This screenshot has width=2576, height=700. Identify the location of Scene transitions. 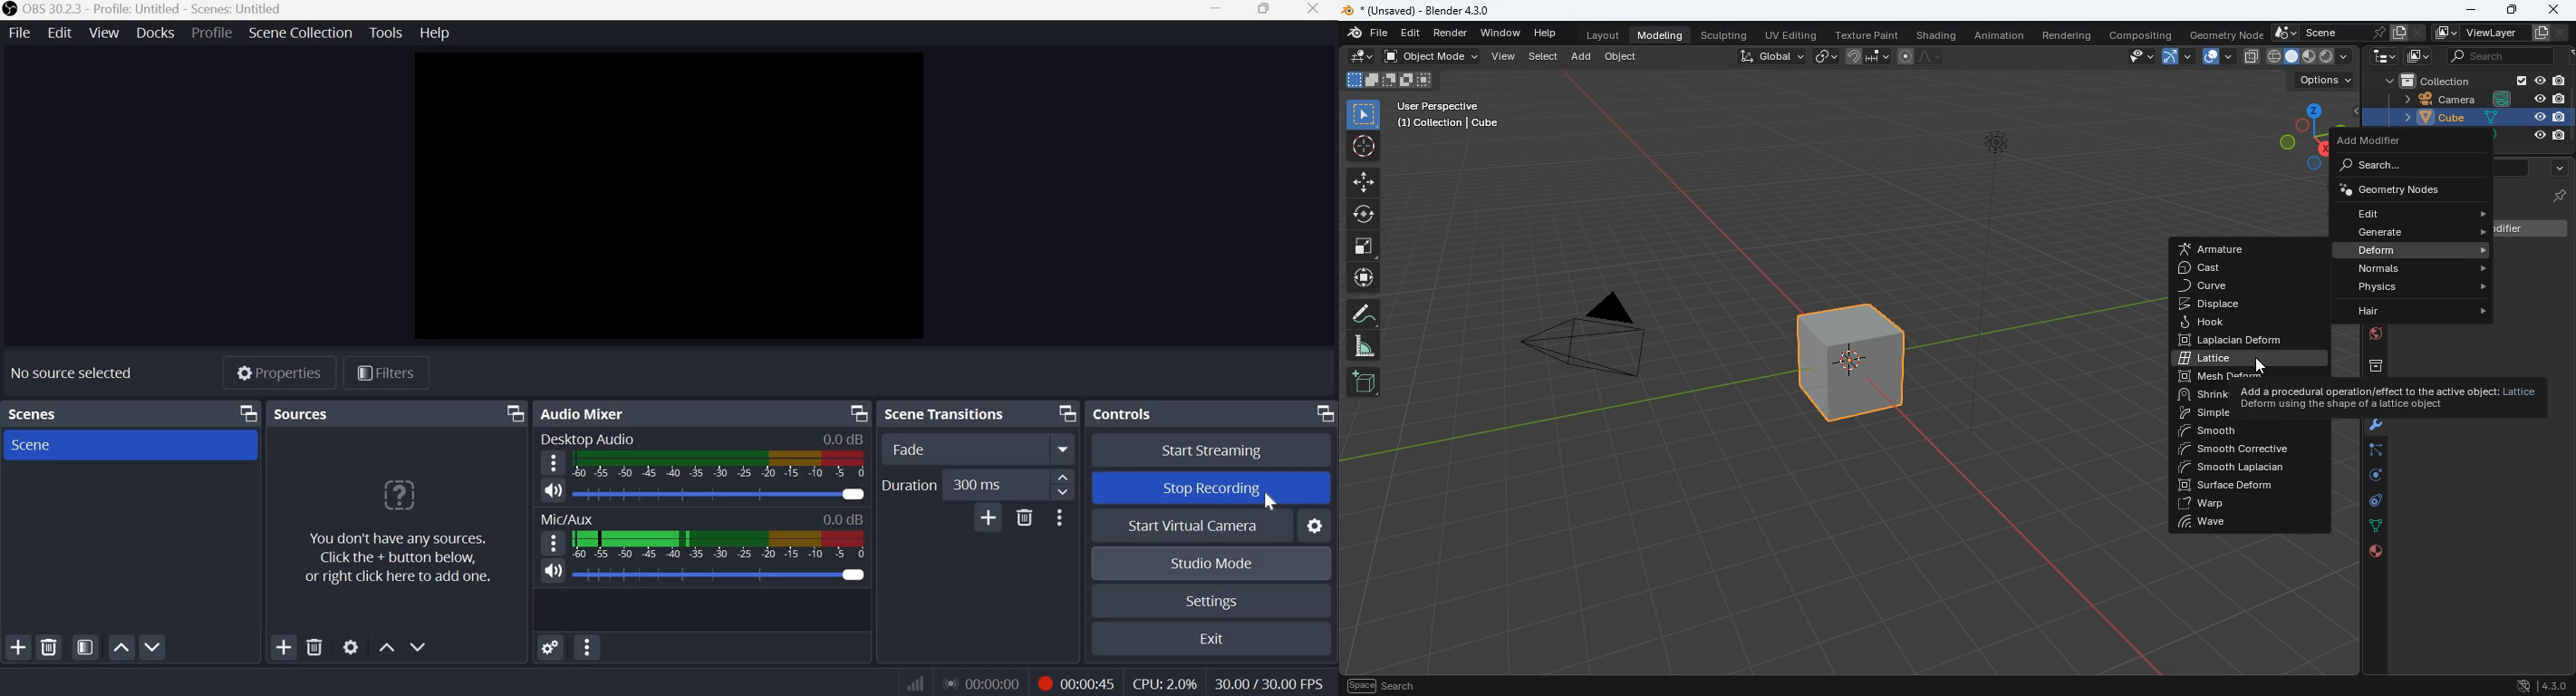
(951, 414).